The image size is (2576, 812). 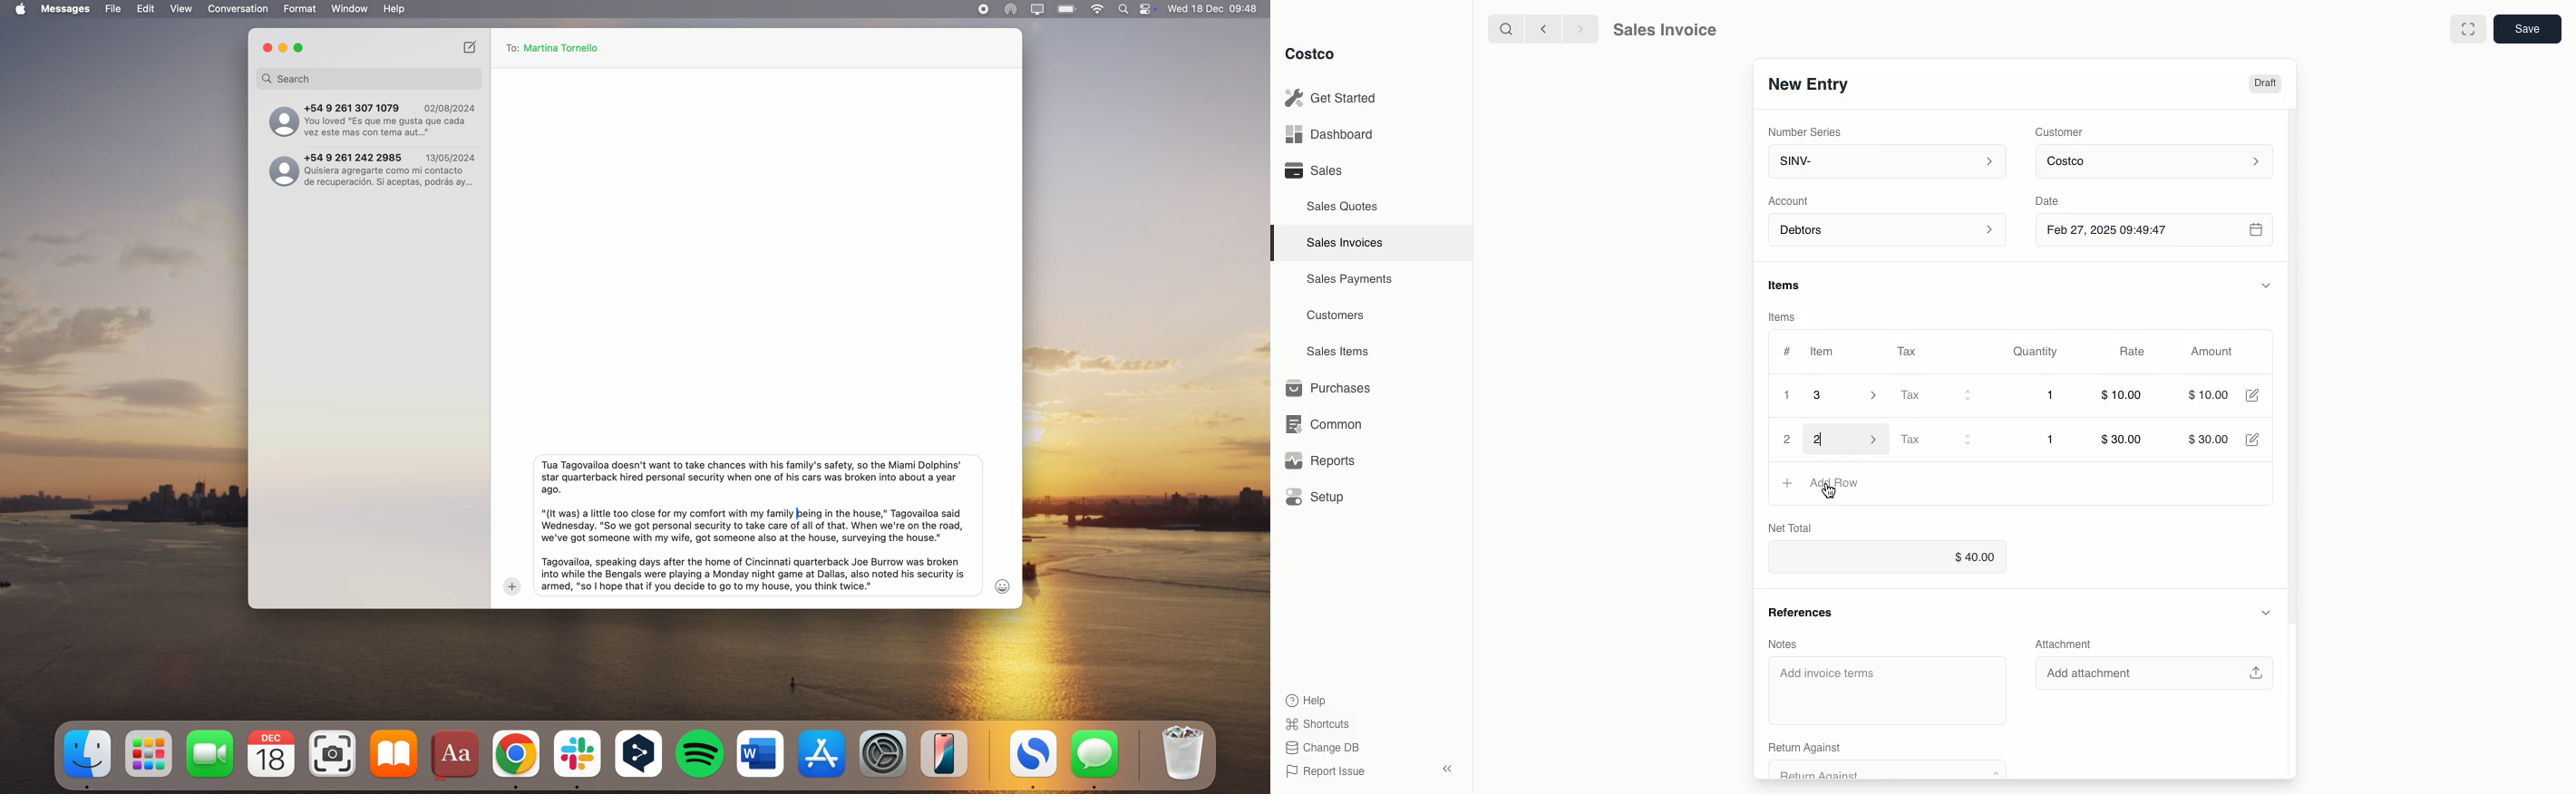 What do you see at coordinates (2052, 440) in the screenshot?
I see `1` at bounding box center [2052, 440].